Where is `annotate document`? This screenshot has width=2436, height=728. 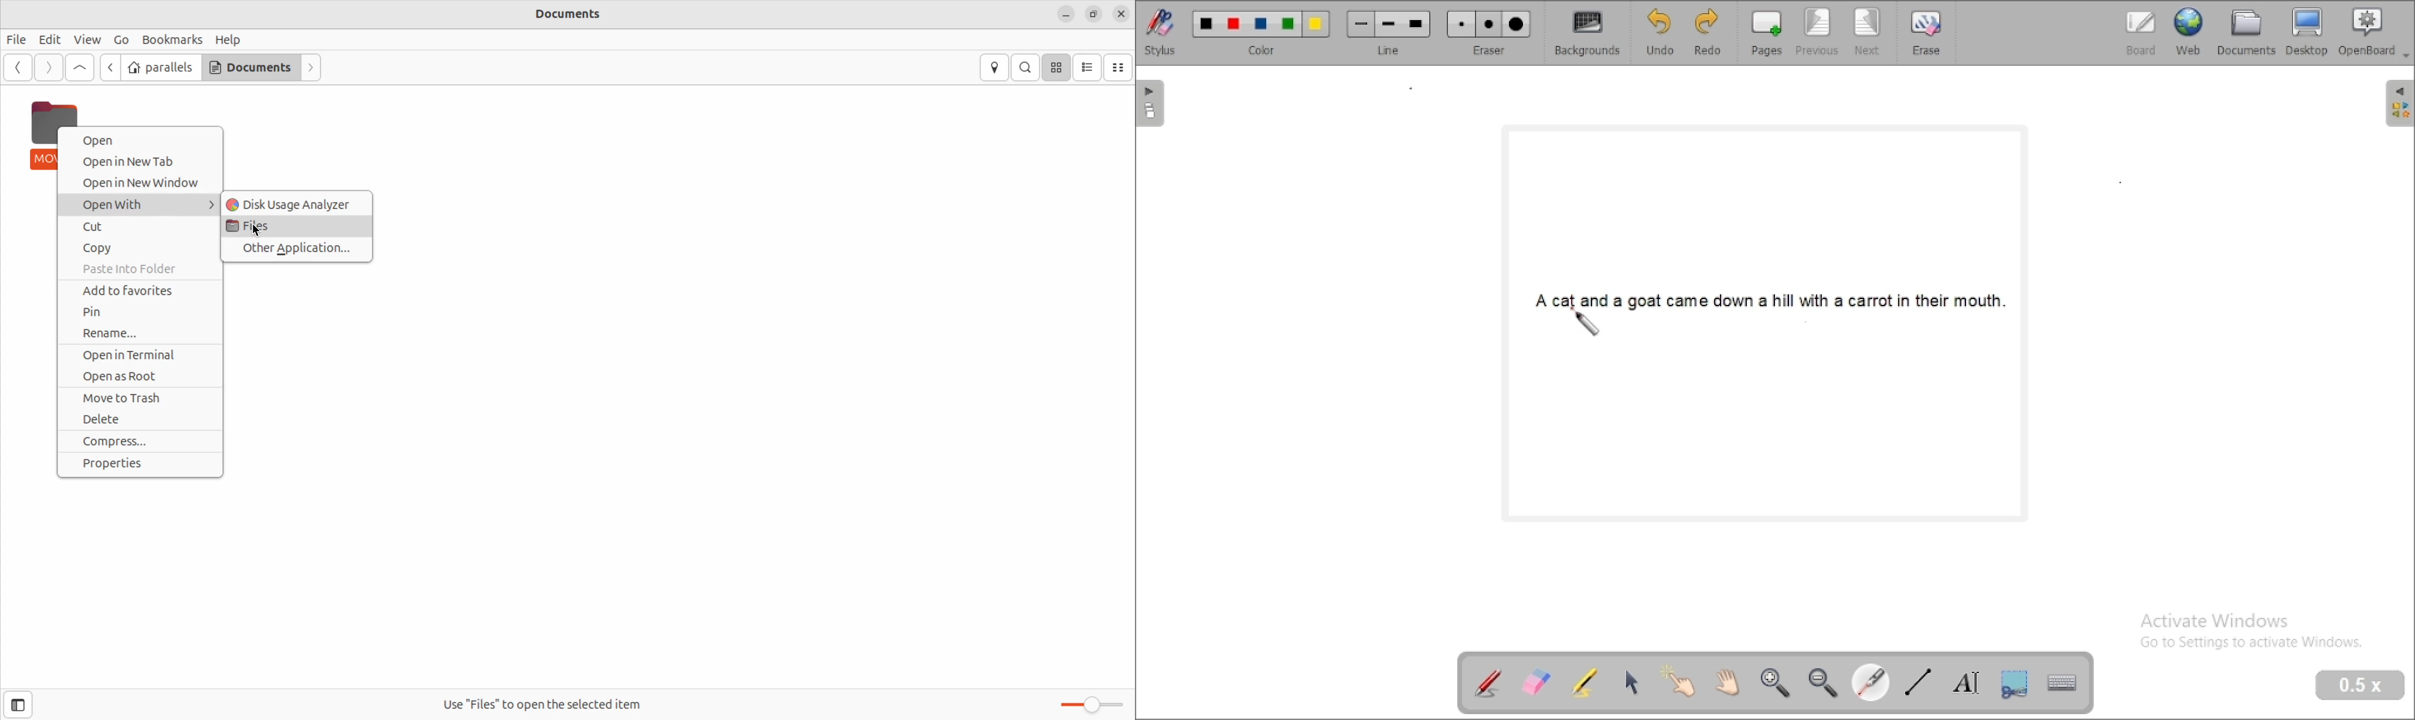 annotate document is located at coordinates (1489, 682).